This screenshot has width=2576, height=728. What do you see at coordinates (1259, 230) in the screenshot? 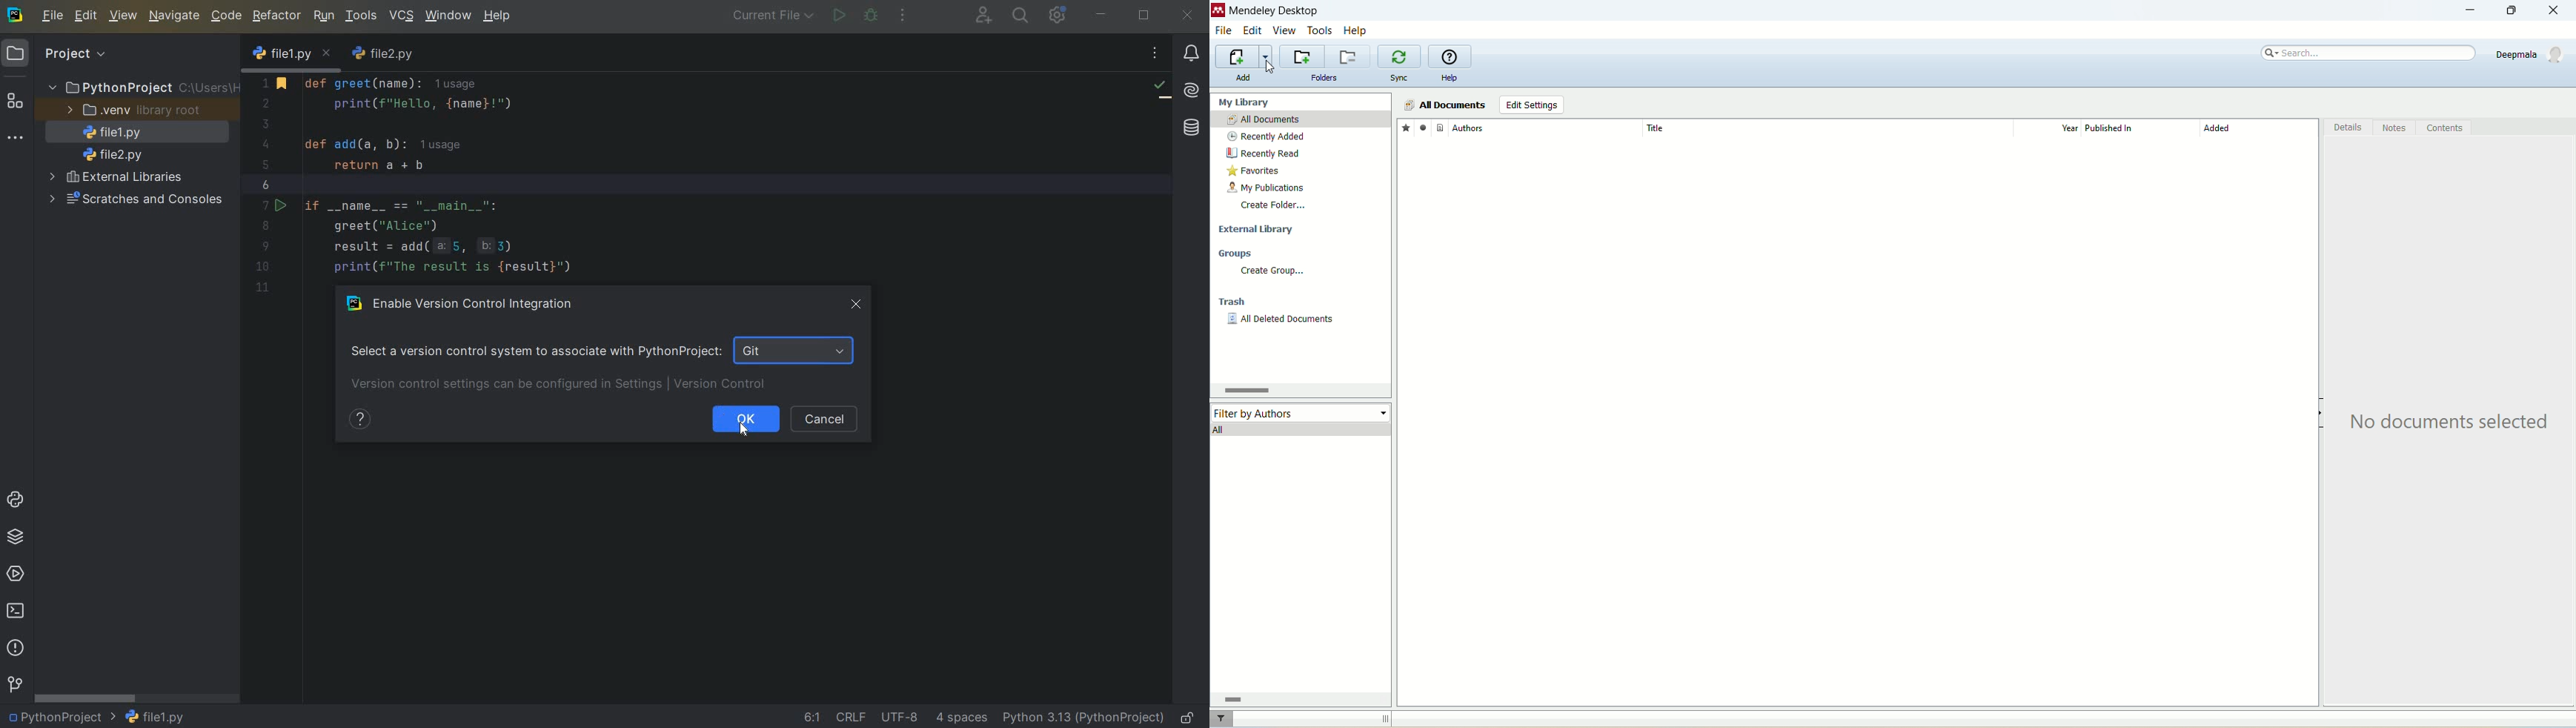
I see `external library` at bounding box center [1259, 230].